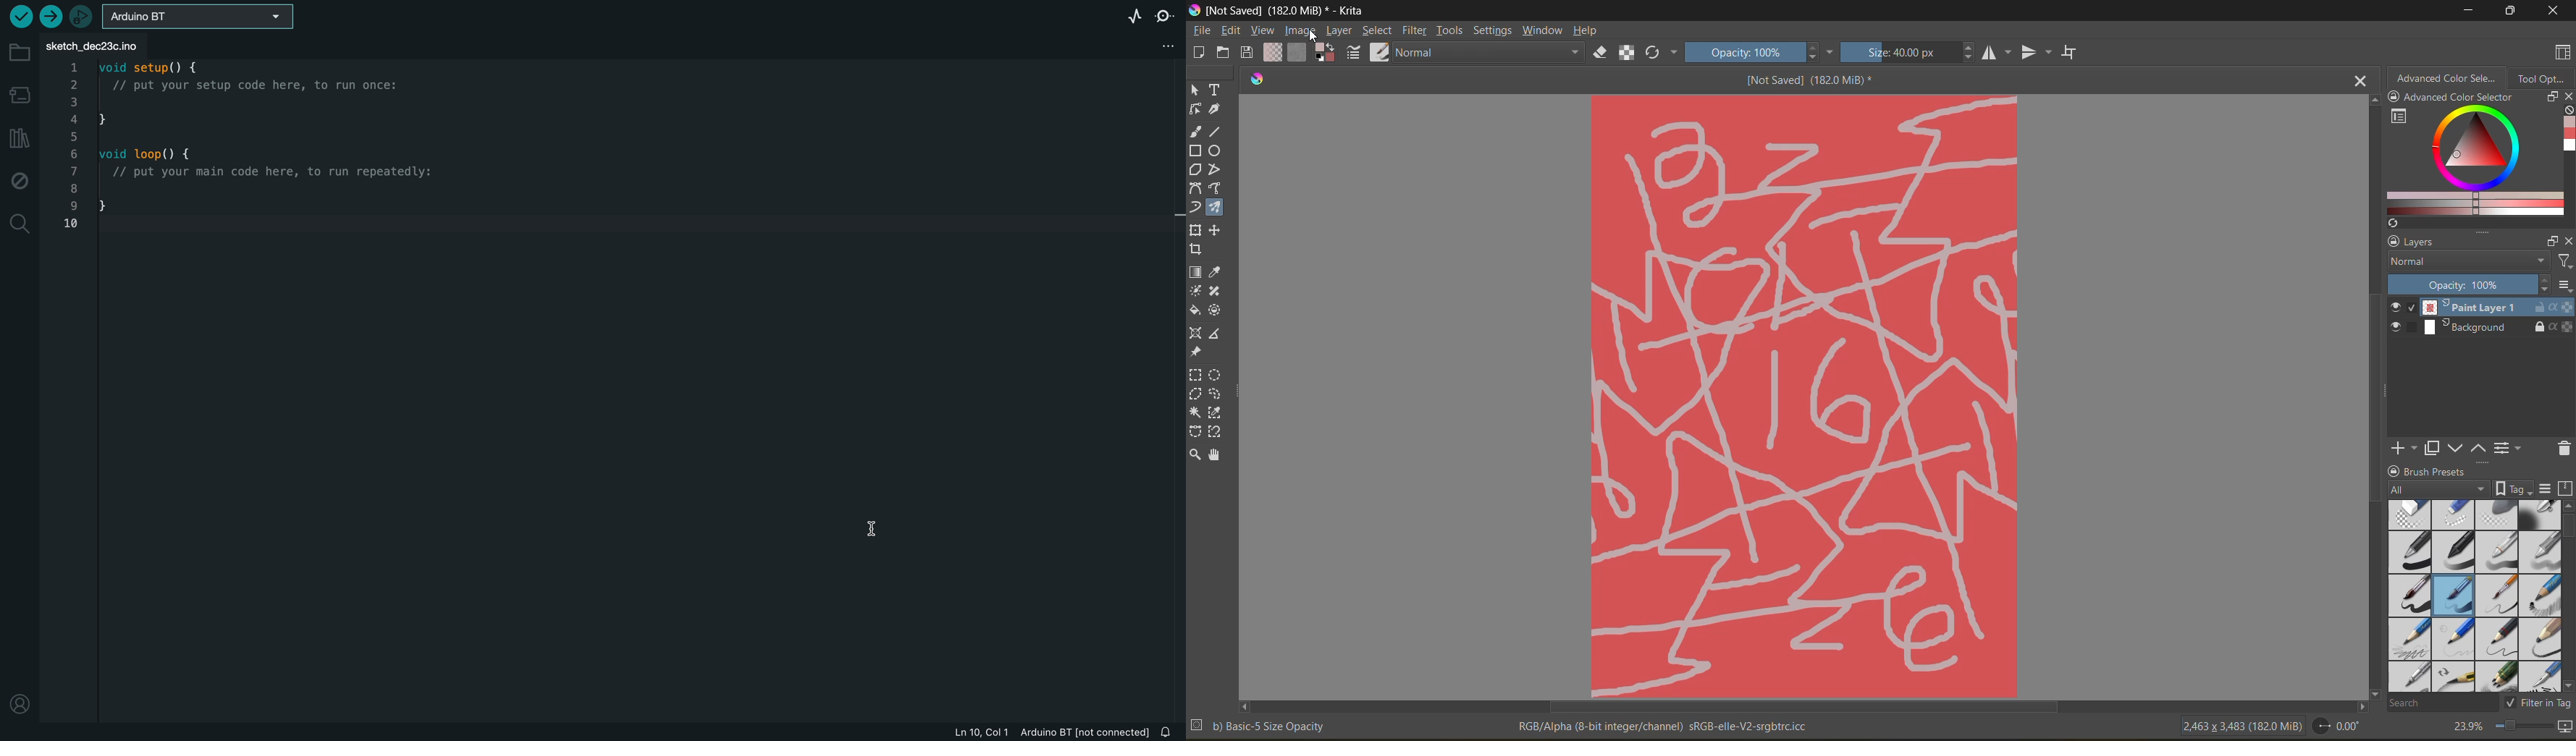  Describe the element at coordinates (1510, 726) in the screenshot. I see `metadata` at that location.